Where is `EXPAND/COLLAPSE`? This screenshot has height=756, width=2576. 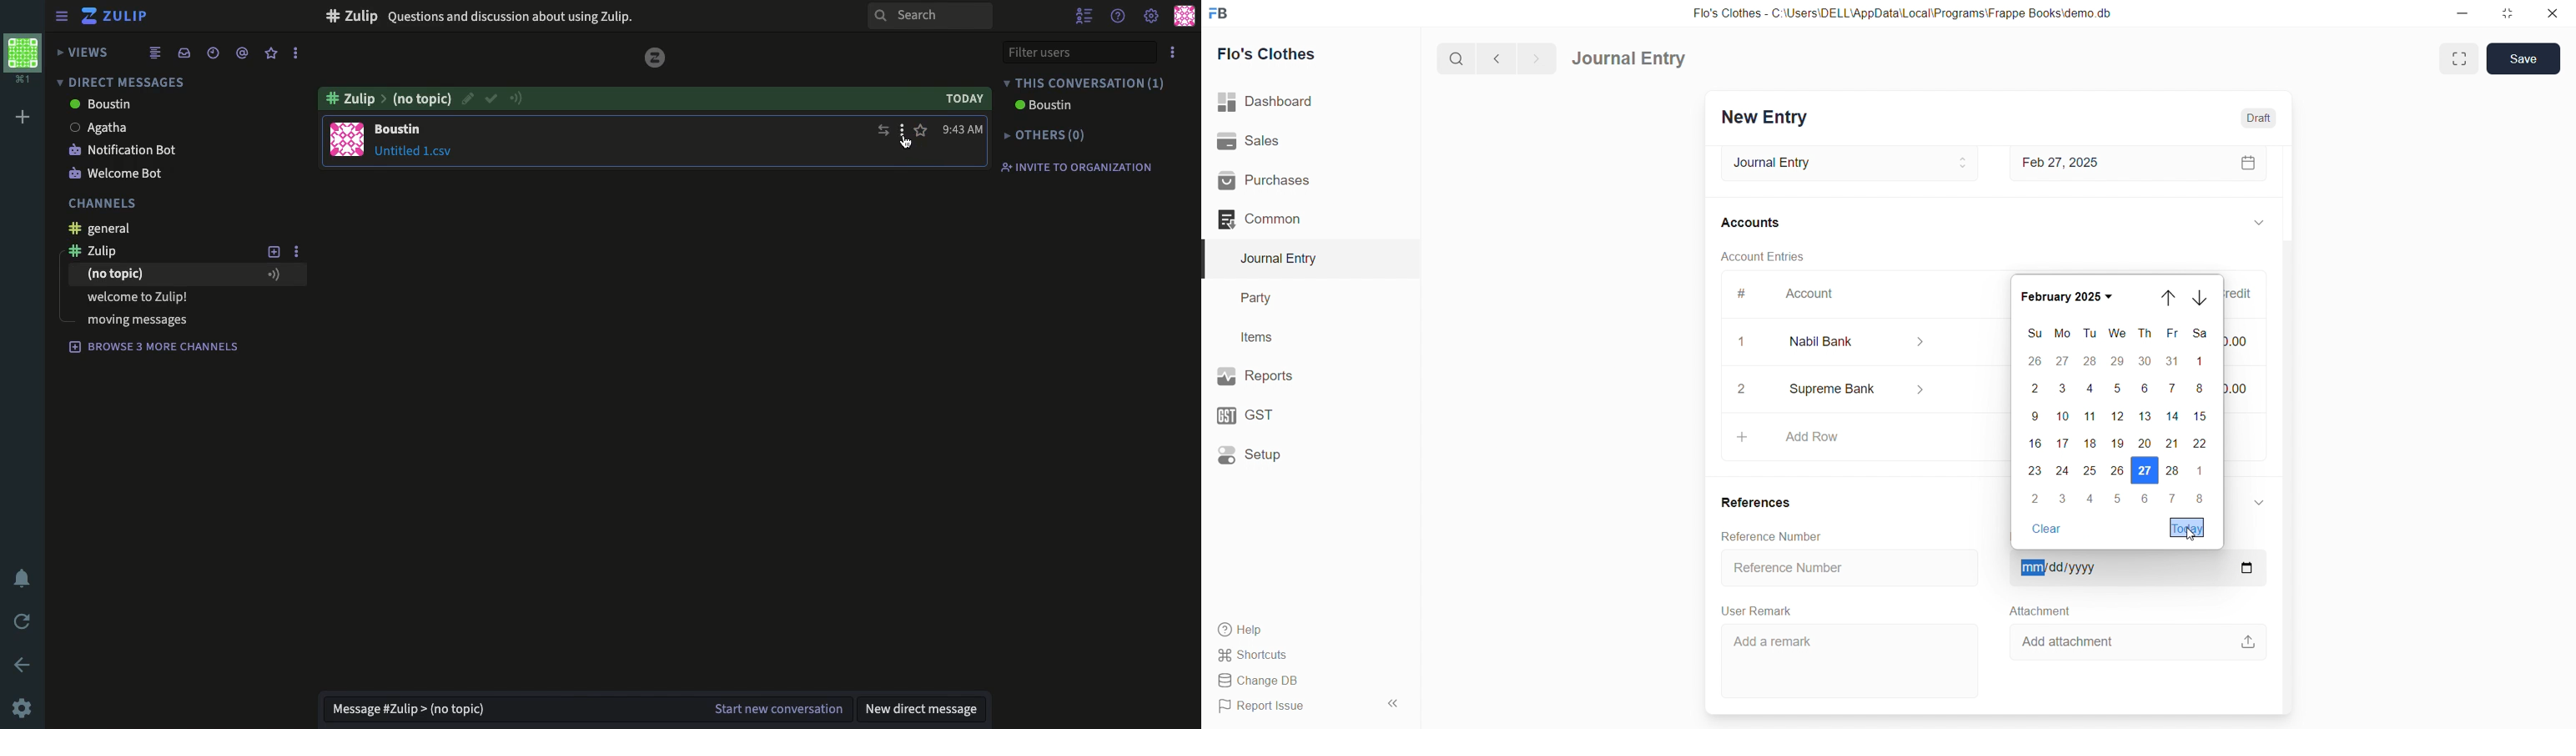 EXPAND/COLLAPSE is located at coordinates (2260, 503).